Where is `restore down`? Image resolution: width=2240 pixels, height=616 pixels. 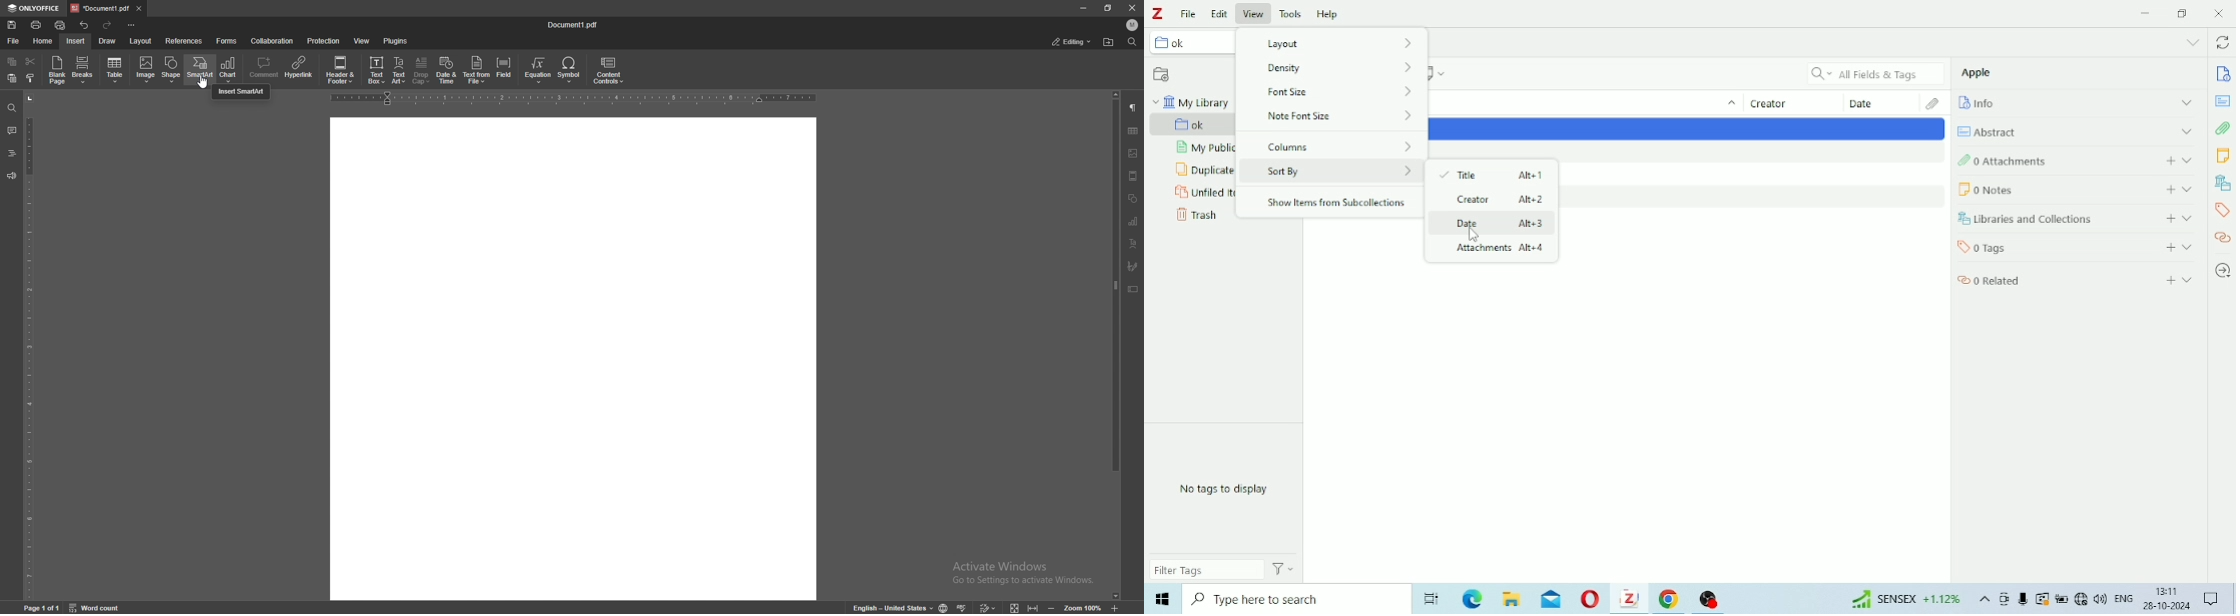 restore down is located at coordinates (2184, 13).